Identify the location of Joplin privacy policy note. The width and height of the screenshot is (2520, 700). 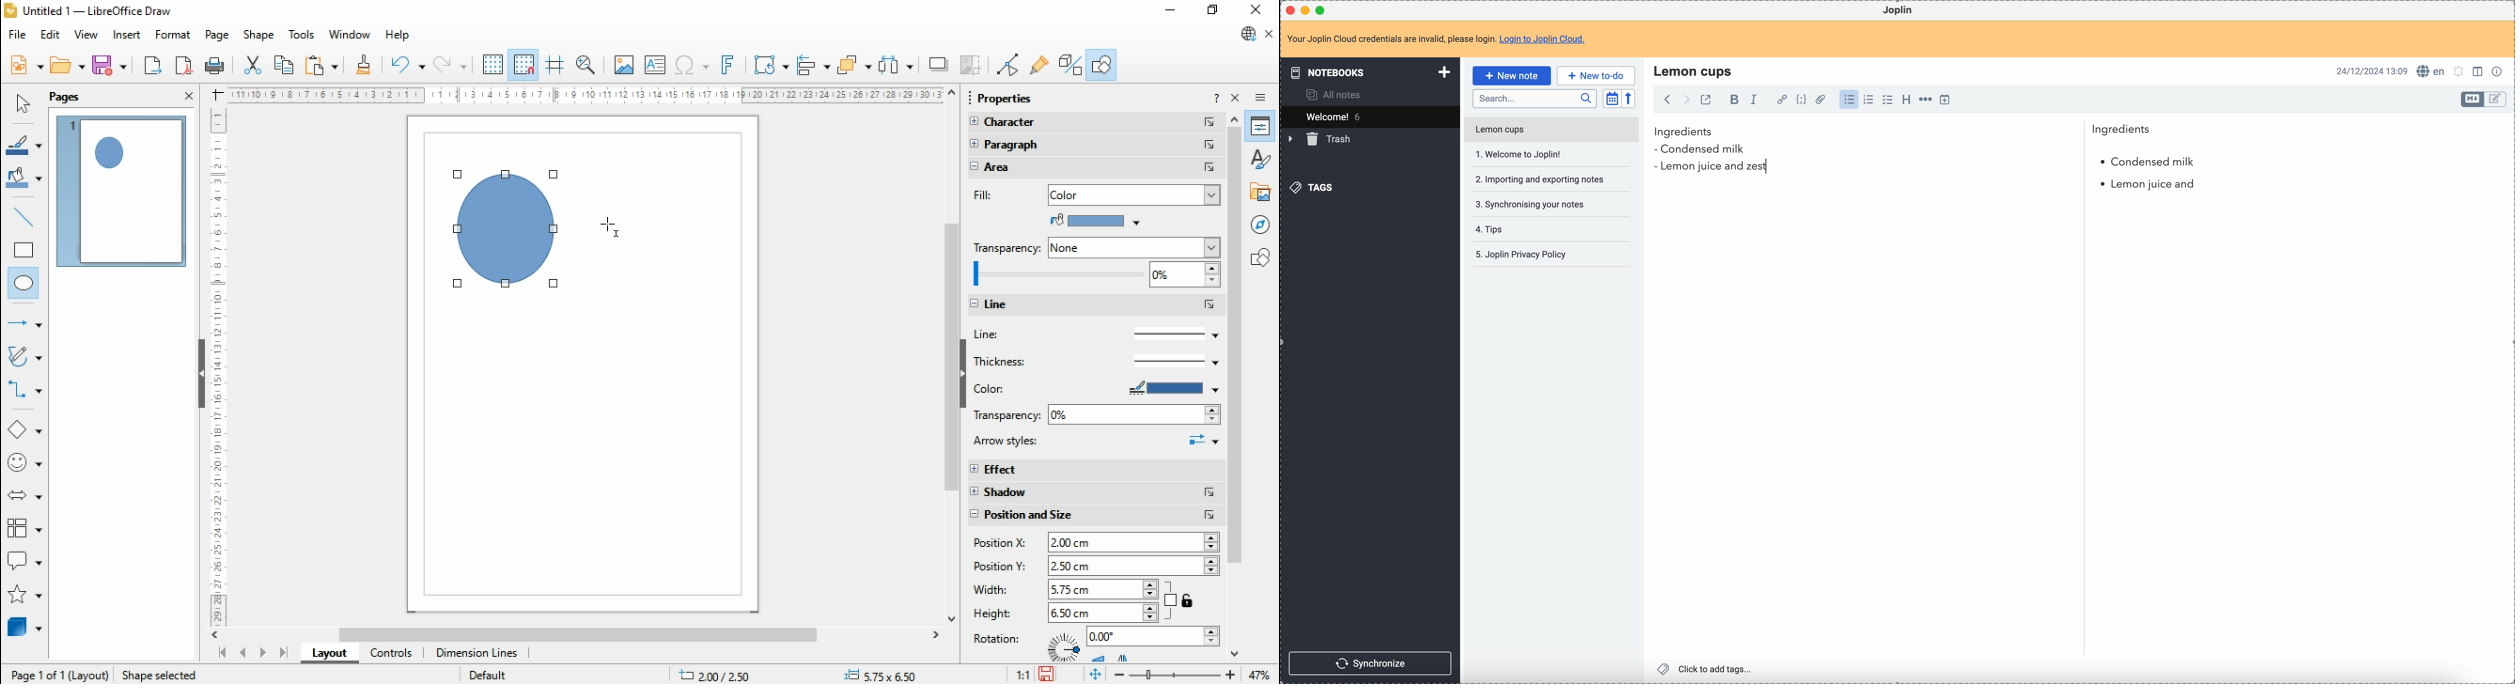
(1523, 254).